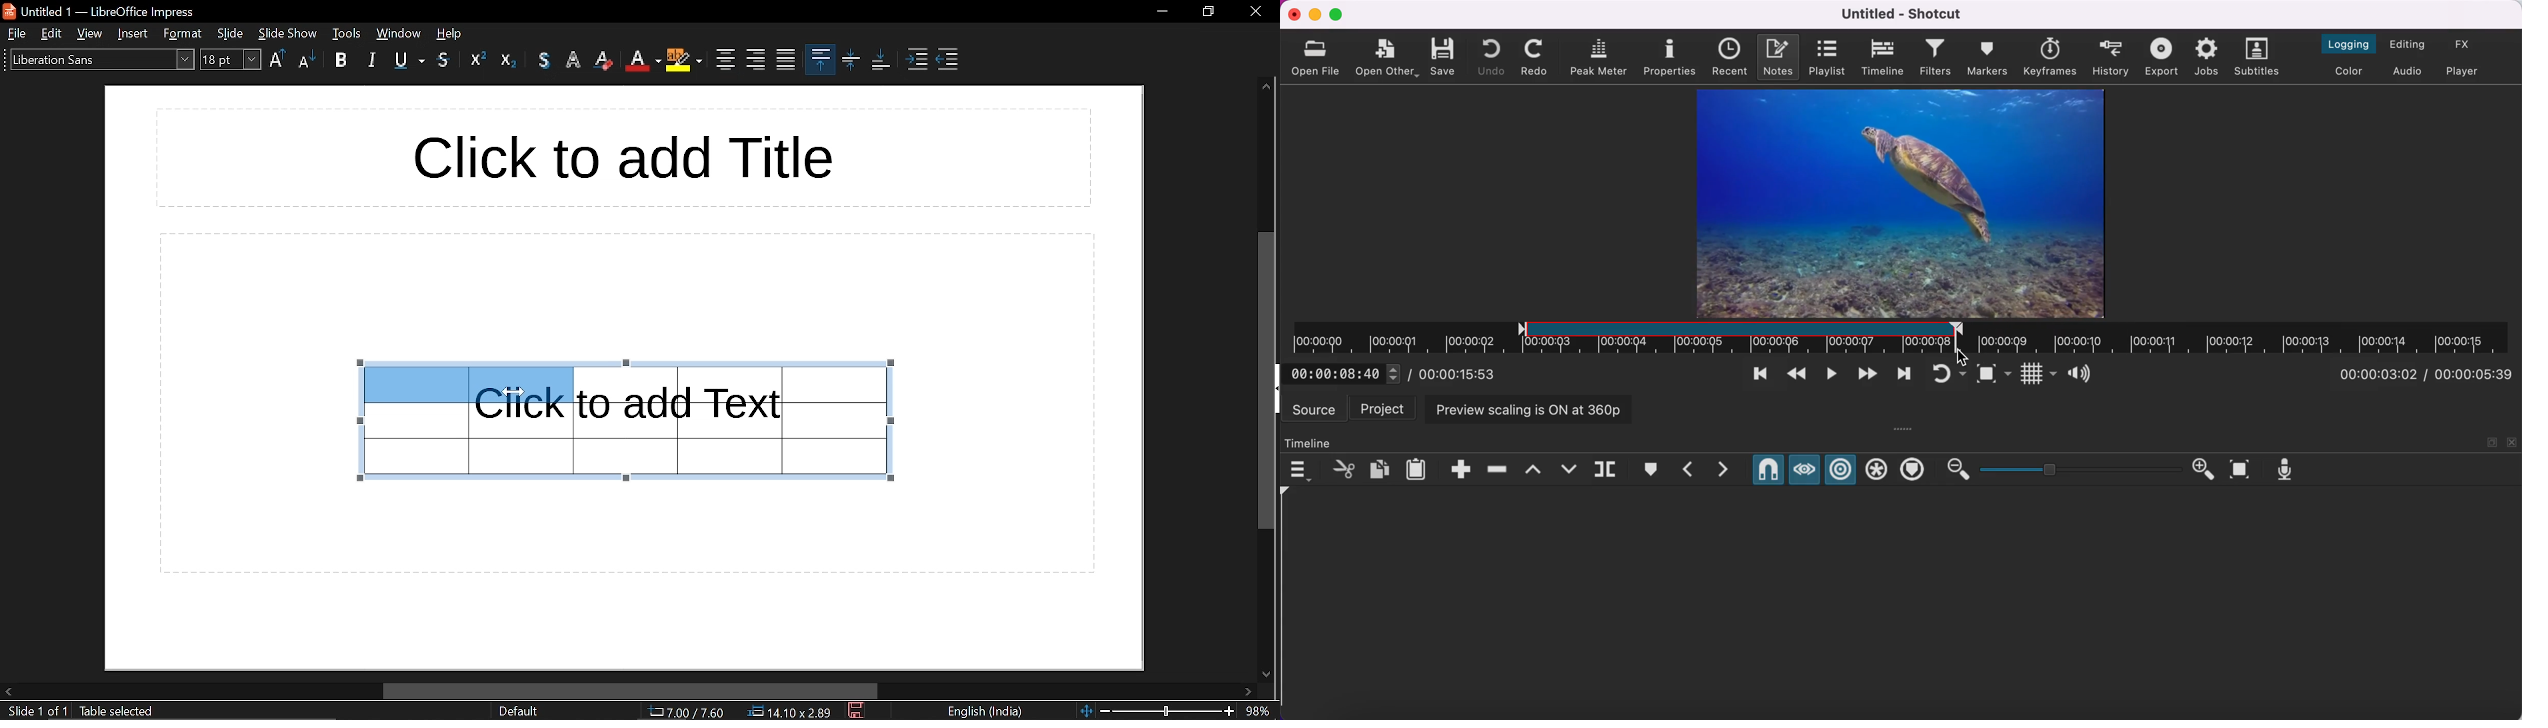 This screenshot has width=2548, height=728. What do you see at coordinates (1568, 469) in the screenshot?
I see `overwrite` at bounding box center [1568, 469].